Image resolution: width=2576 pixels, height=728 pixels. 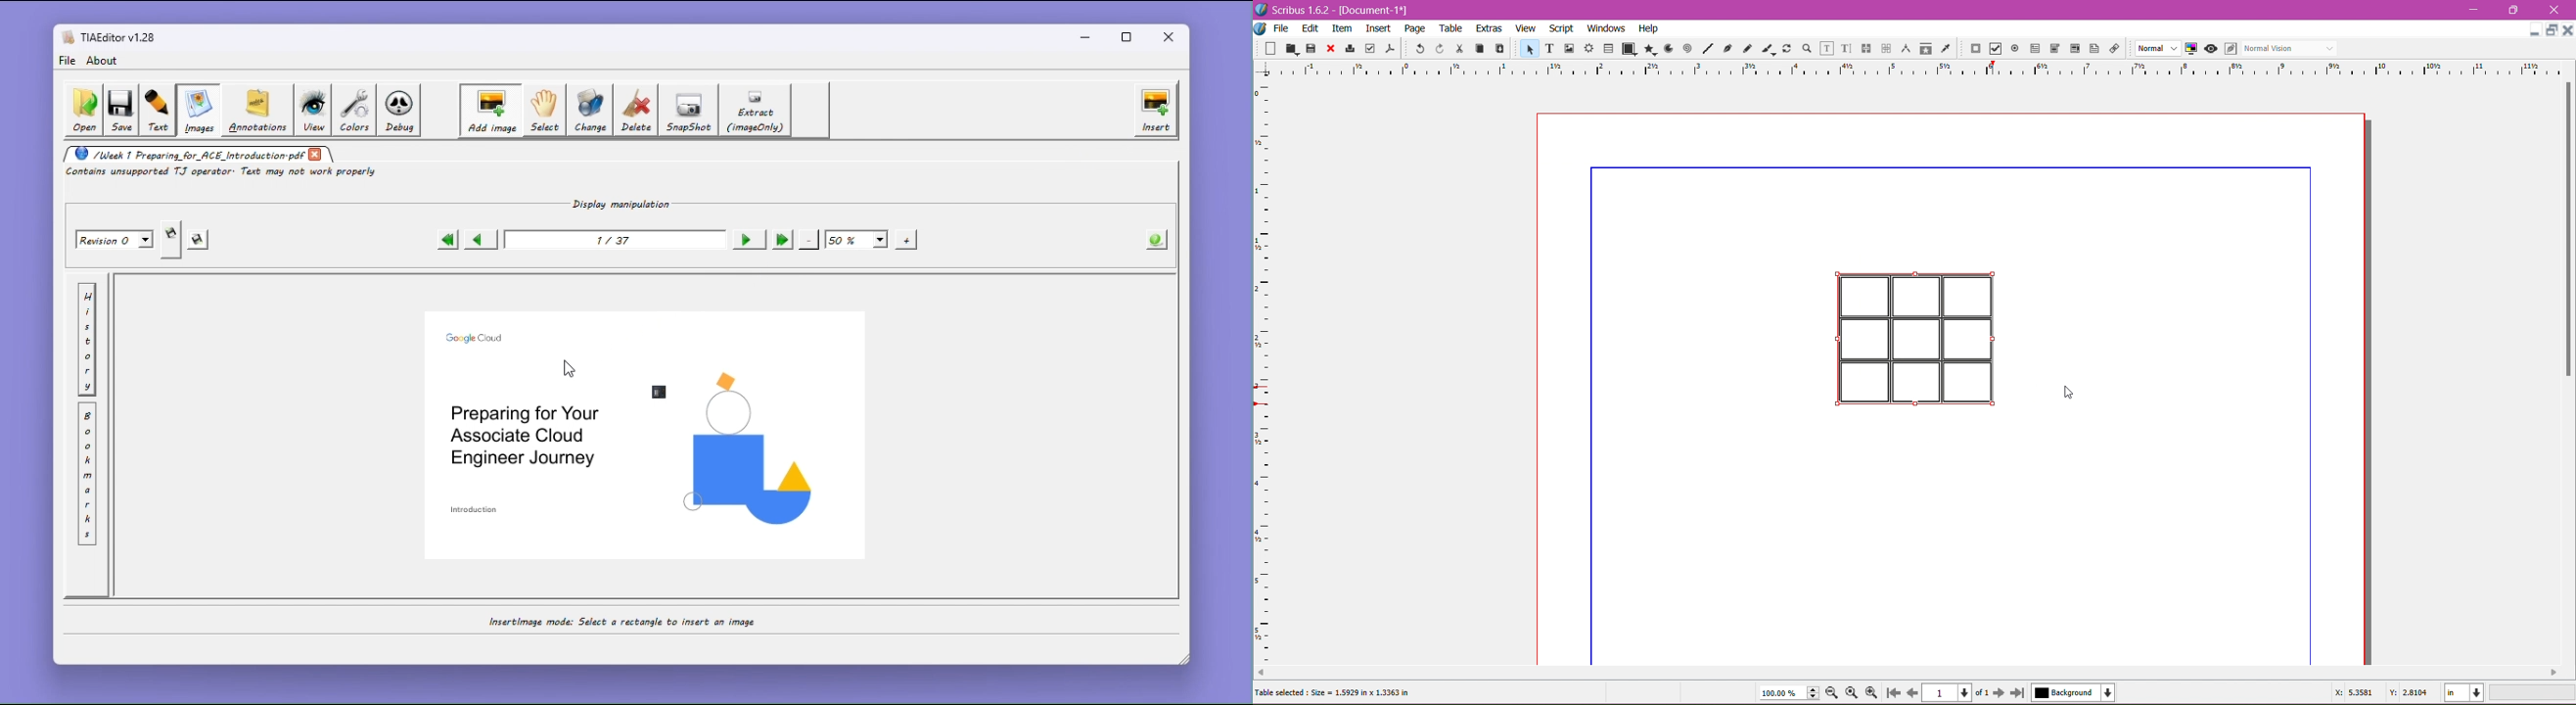 I want to click on Save, so click(x=1311, y=48).